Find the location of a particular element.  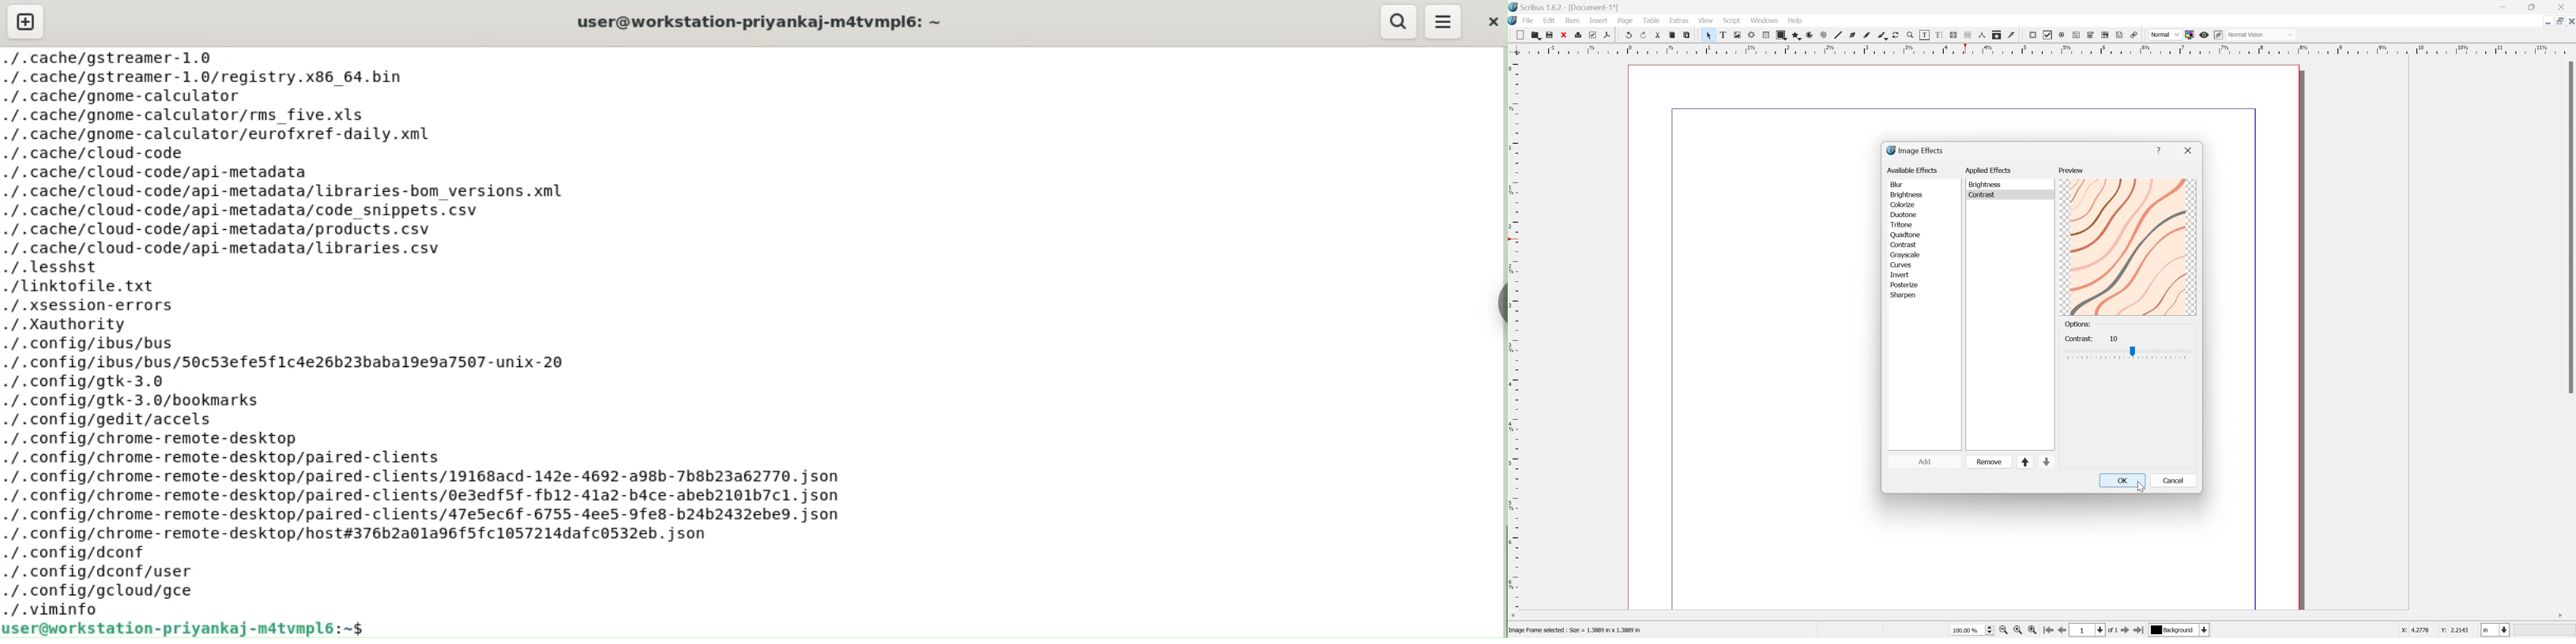

Minimize is located at coordinates (2561, 22).